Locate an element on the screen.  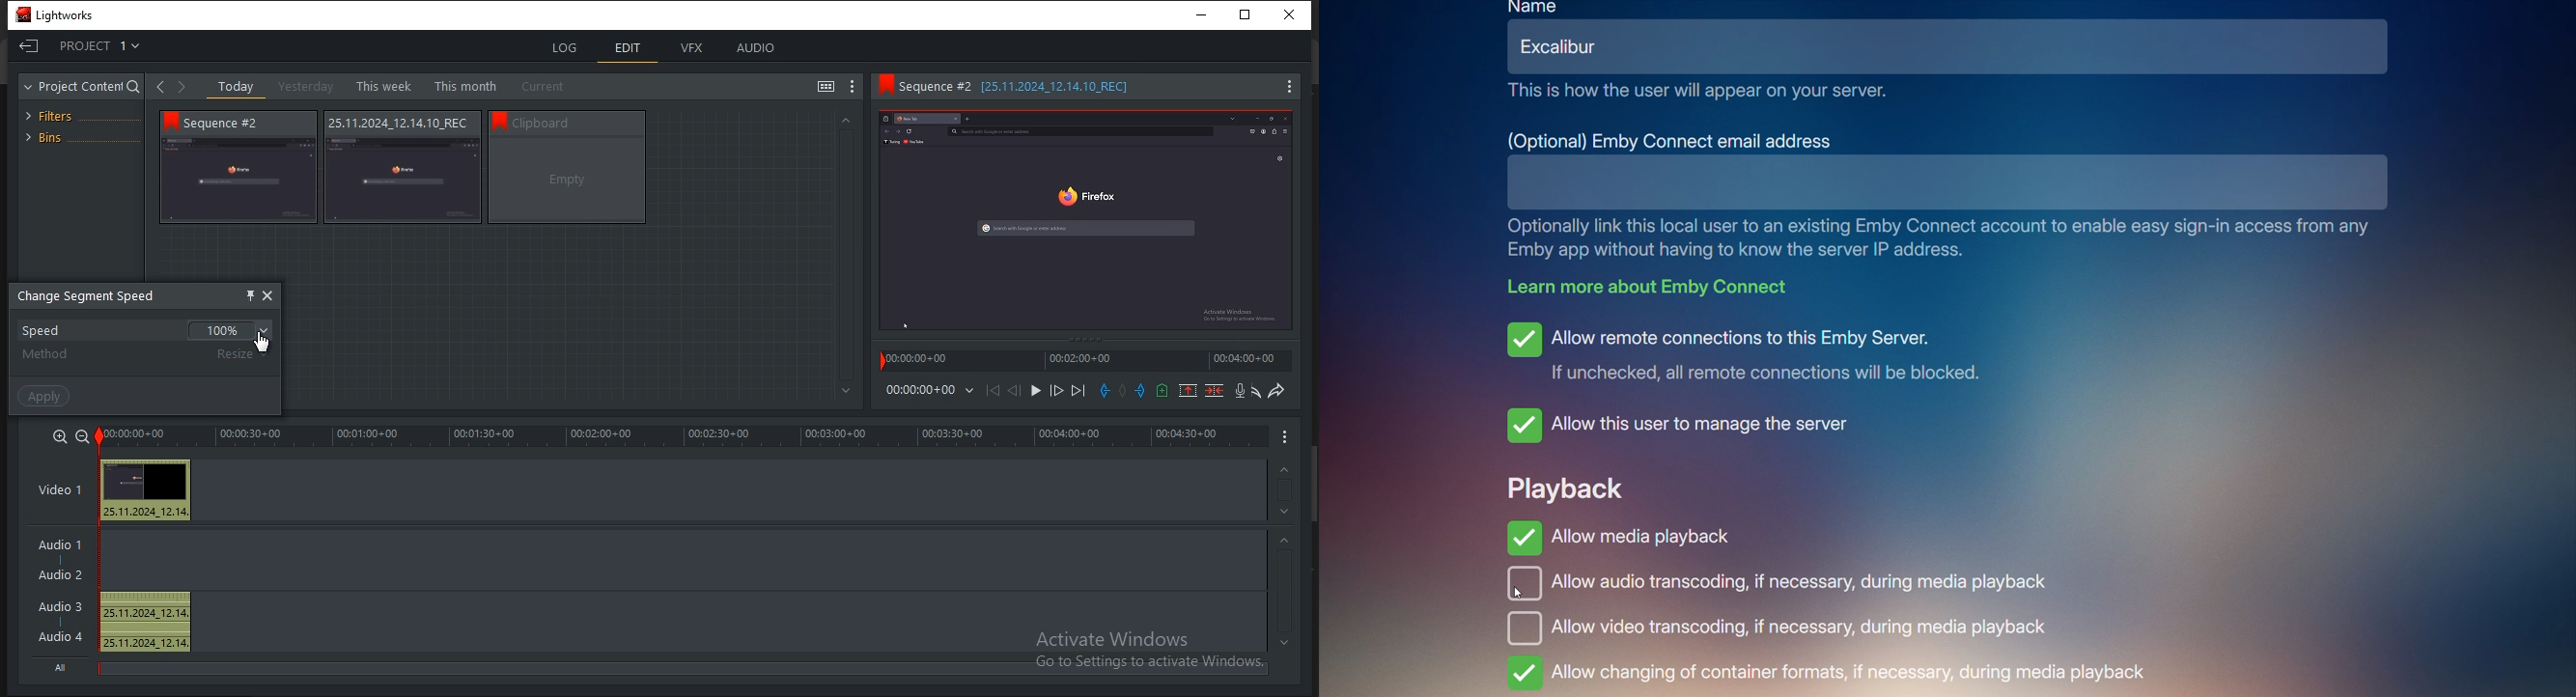
Menu is located at coordinates (1286, 437).